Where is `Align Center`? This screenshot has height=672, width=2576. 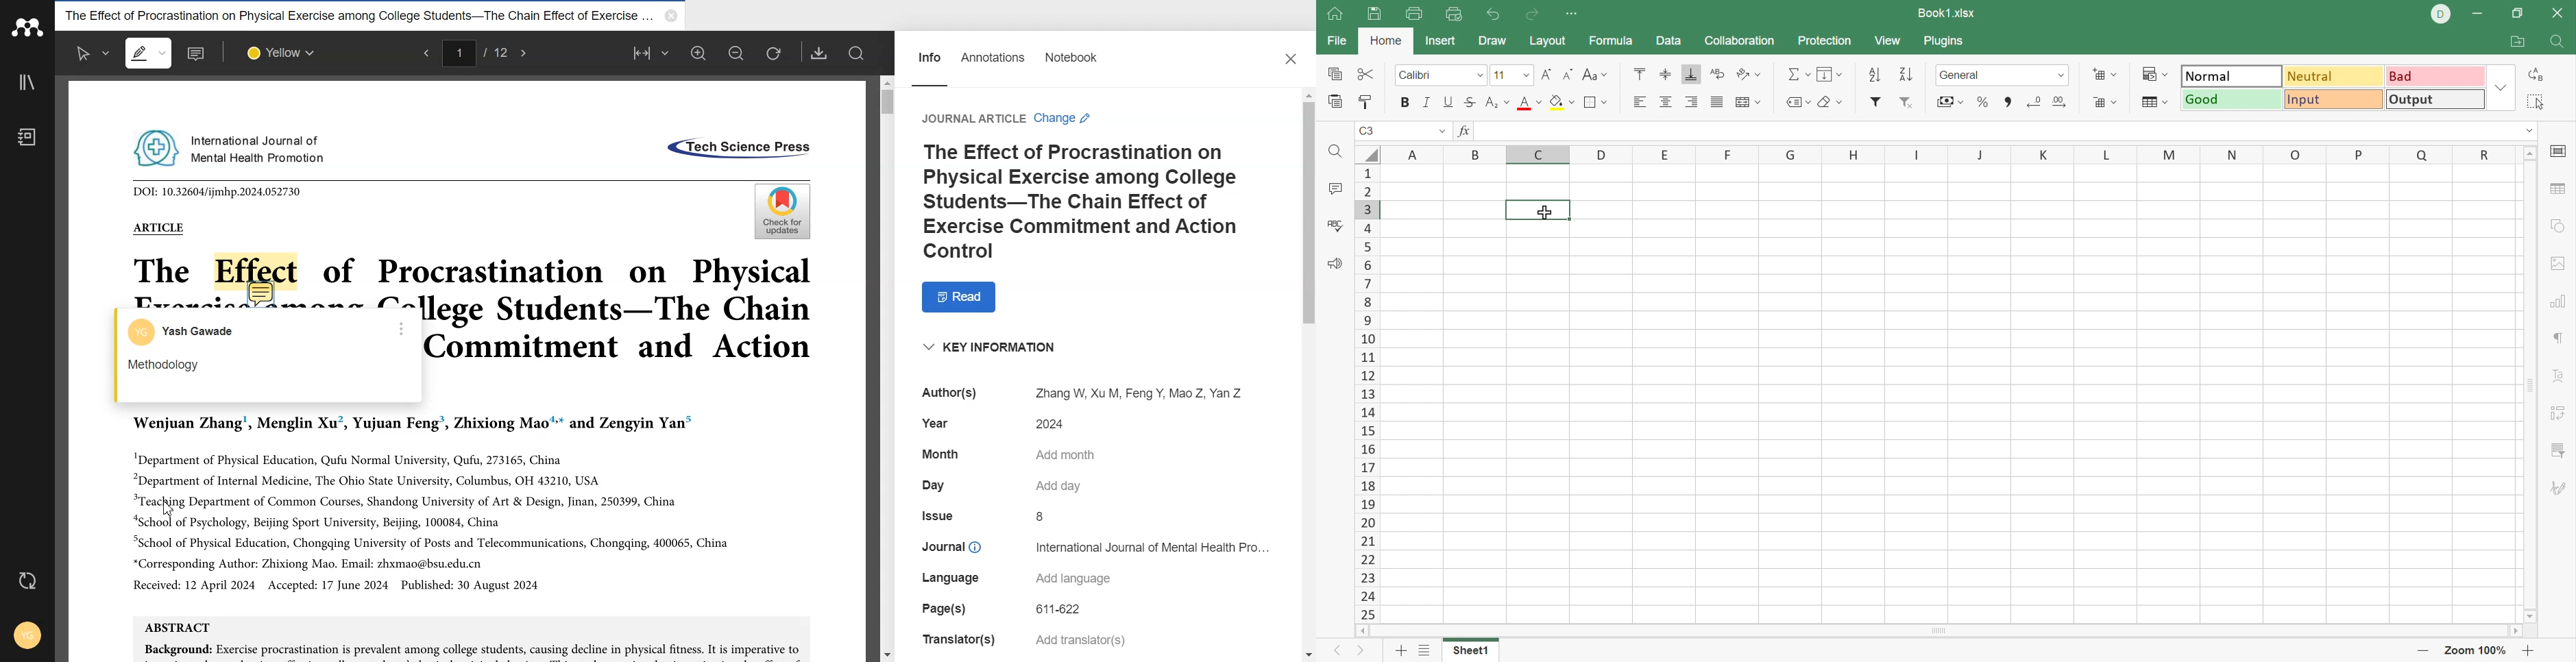
Align Center is located at coordinates (1666, 103).